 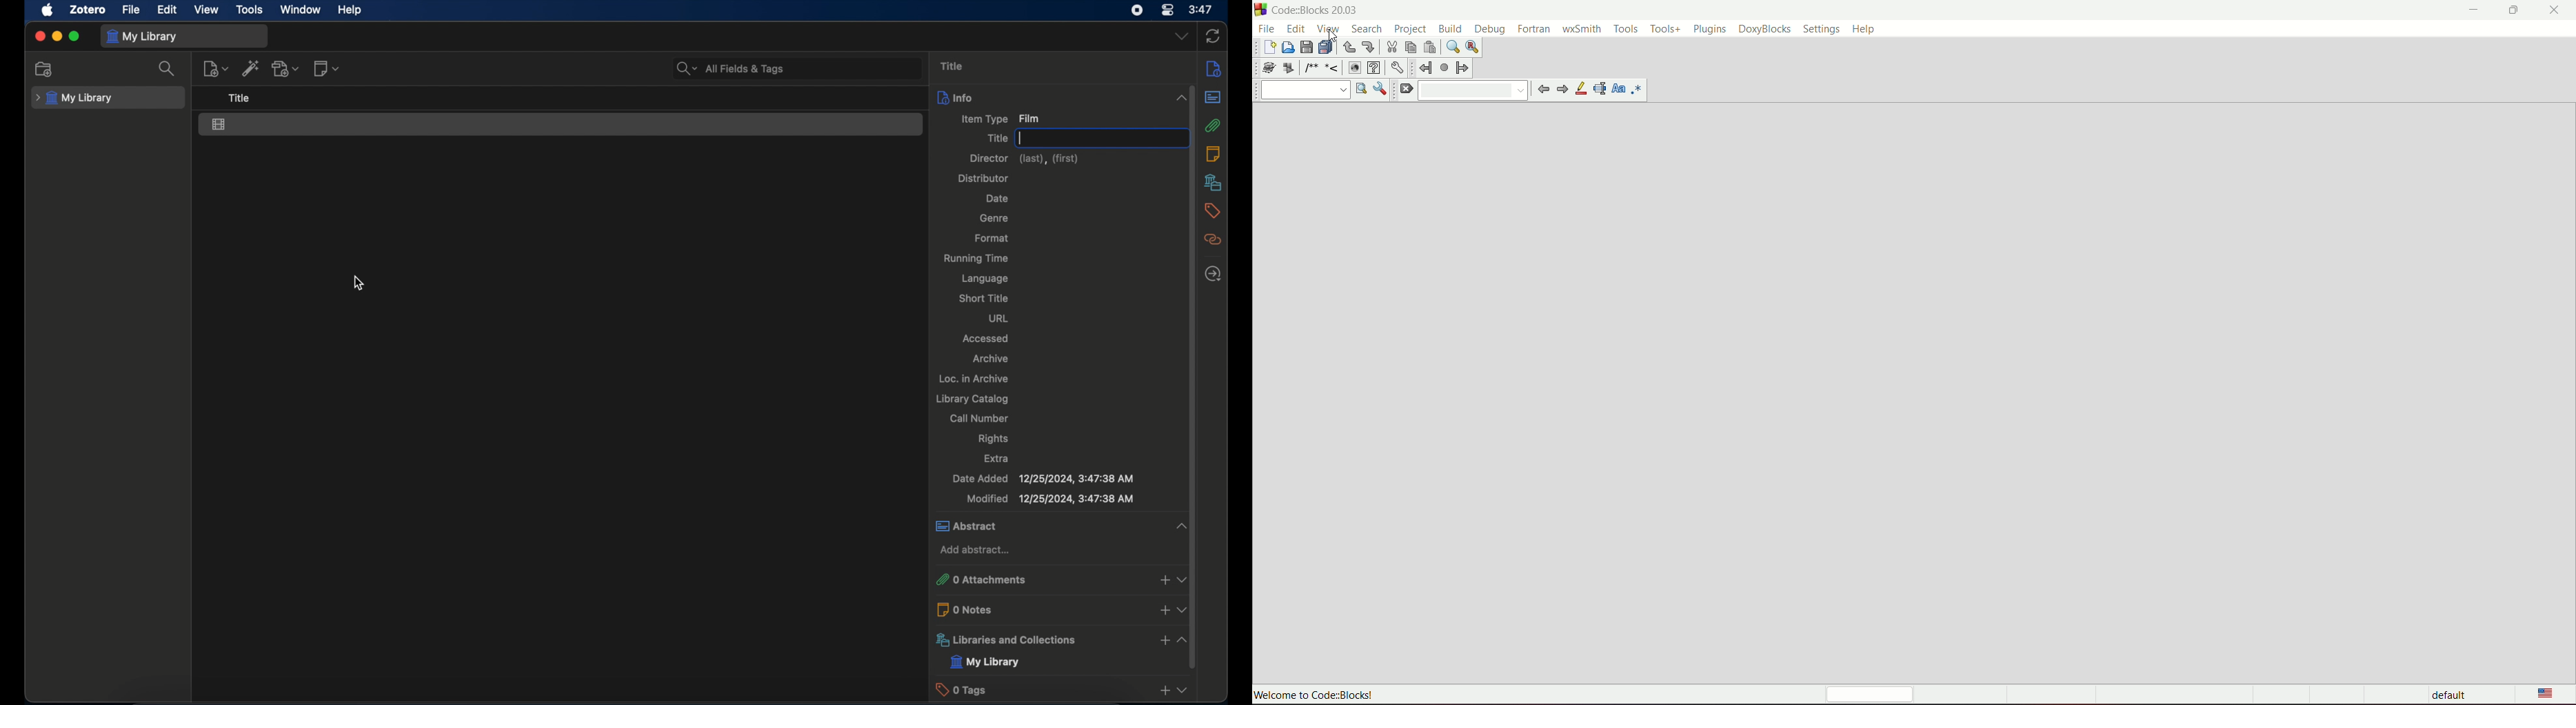 I want to click on library catalog, so click(x=975, y=400).